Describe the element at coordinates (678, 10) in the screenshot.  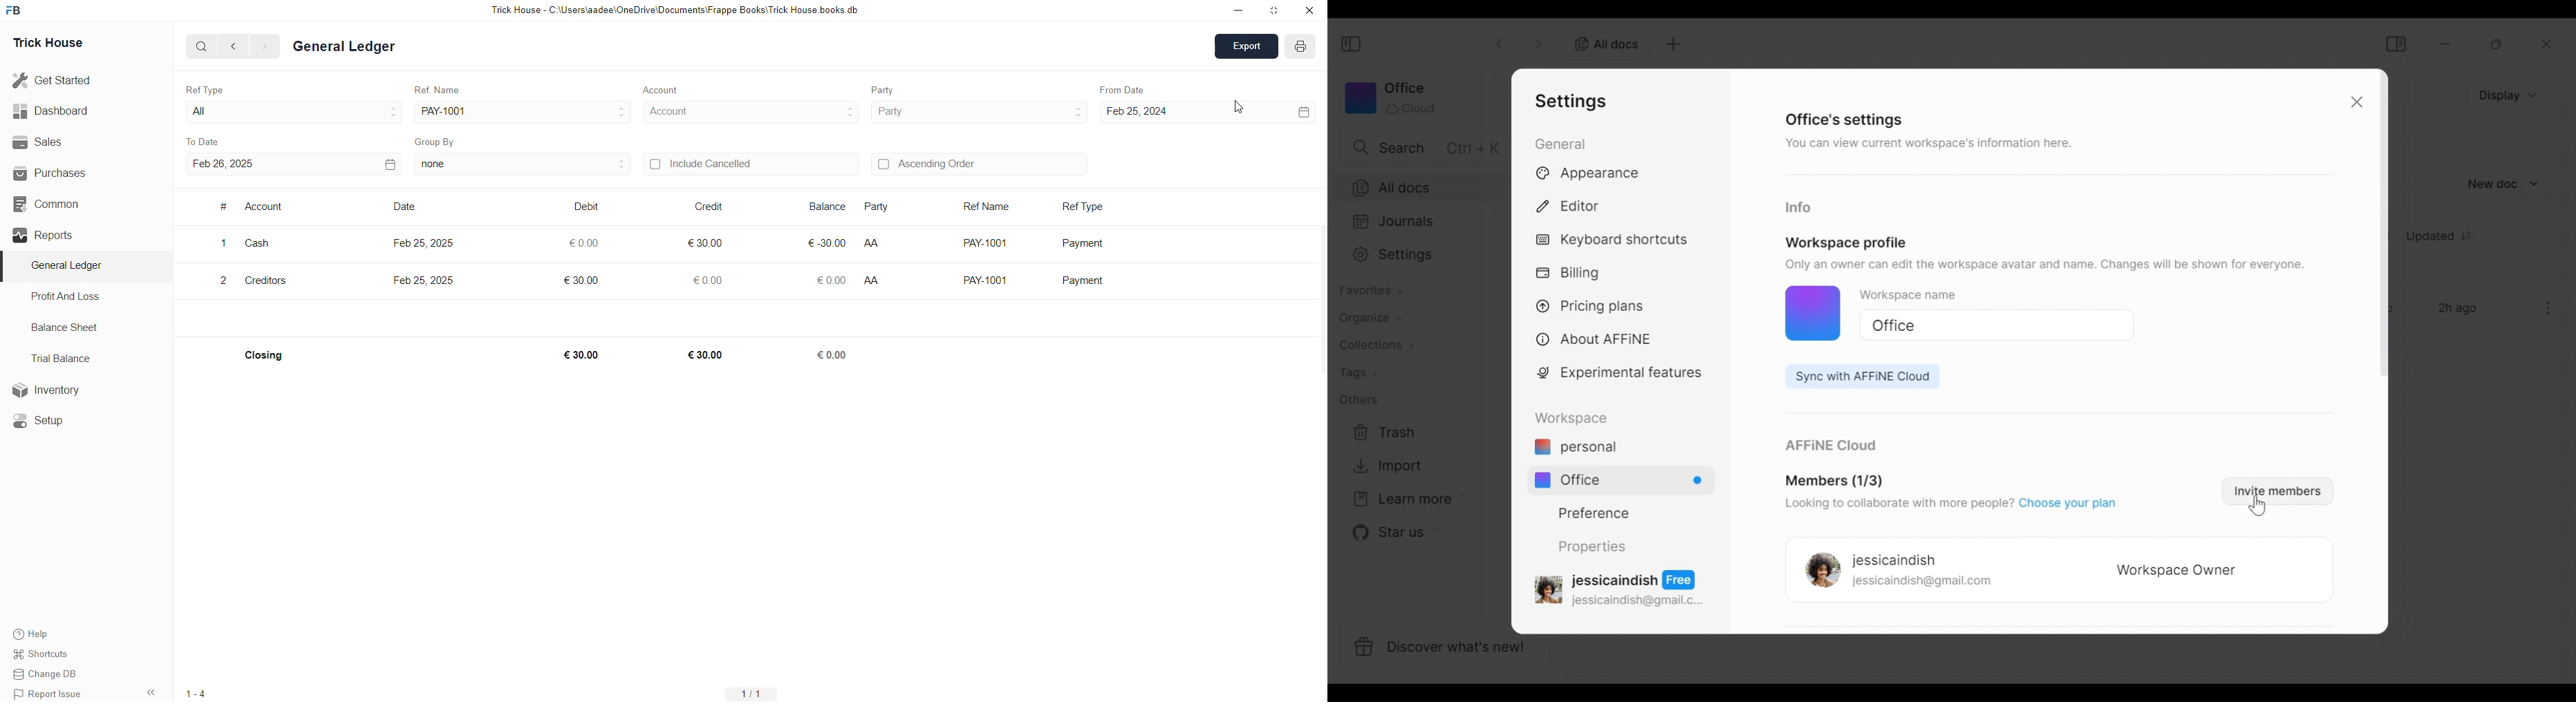
I see `Trick House - C:\Users\aadee\OneDrive\Documents\Frappe Books\Trick House books.db` at that location.